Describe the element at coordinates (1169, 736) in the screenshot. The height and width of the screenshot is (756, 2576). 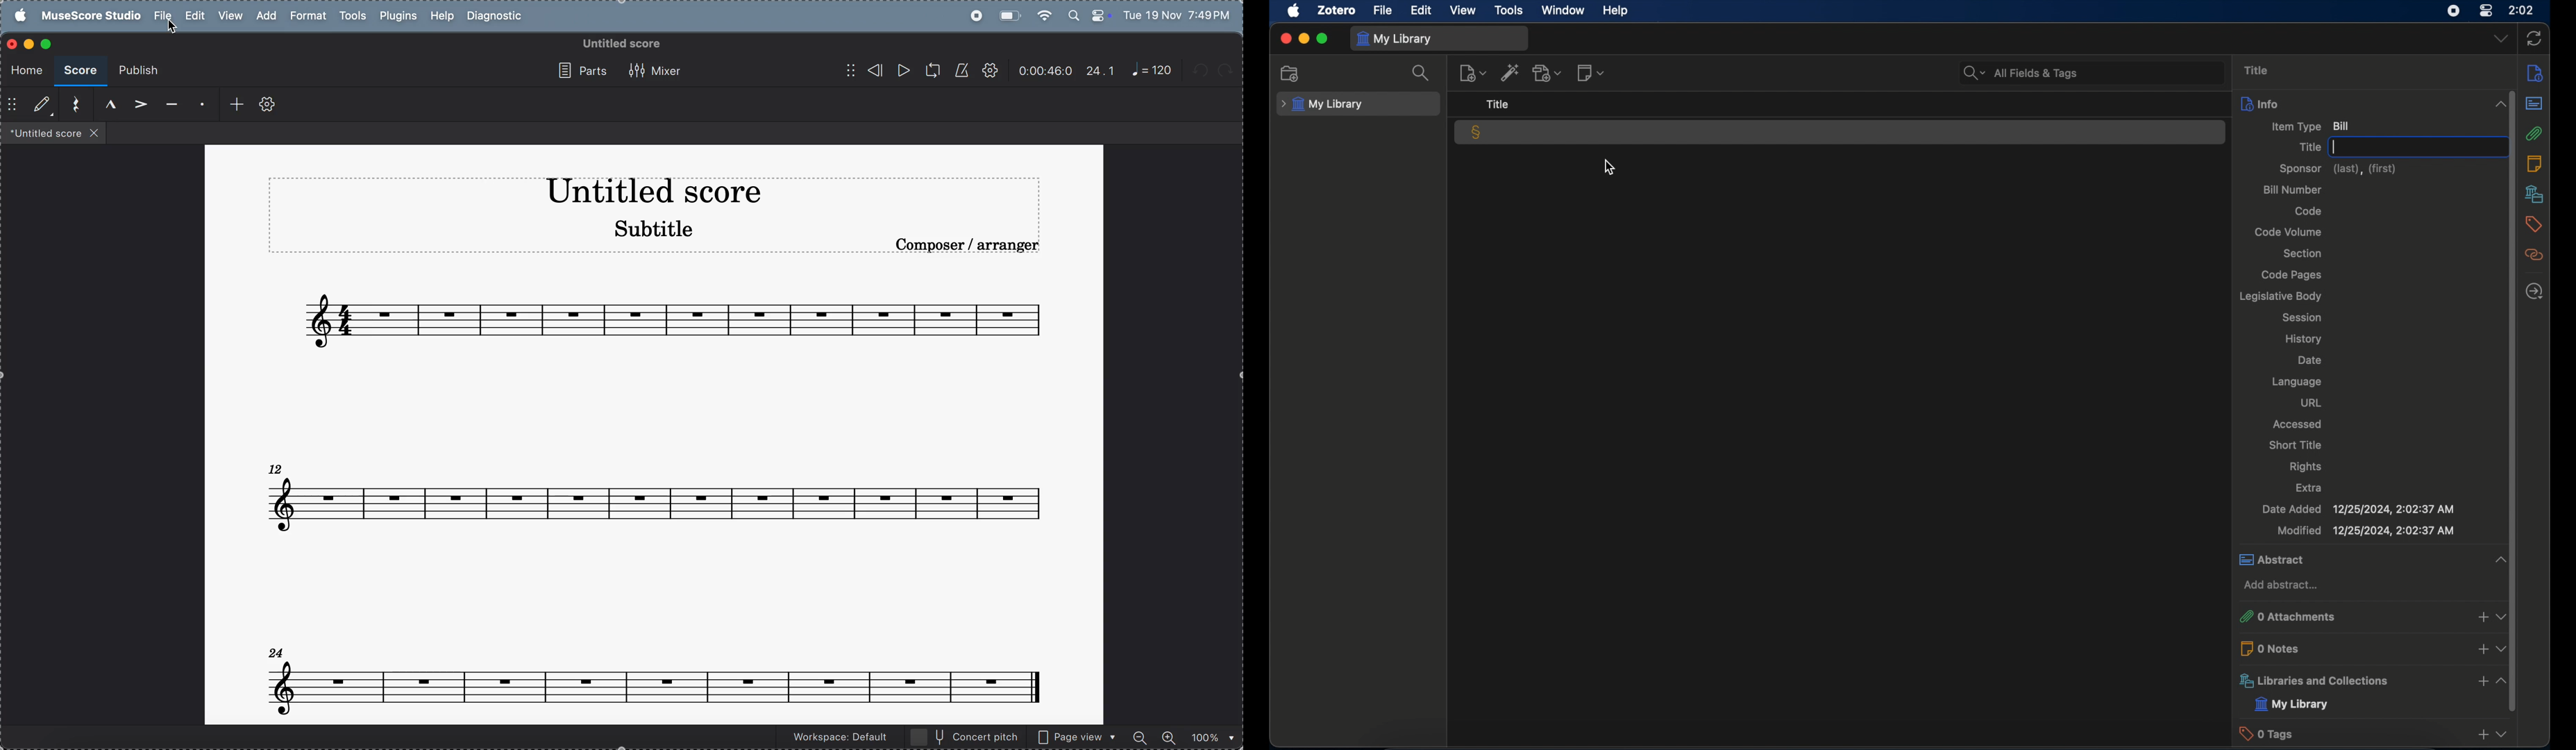
I see `zoom in` at that location.